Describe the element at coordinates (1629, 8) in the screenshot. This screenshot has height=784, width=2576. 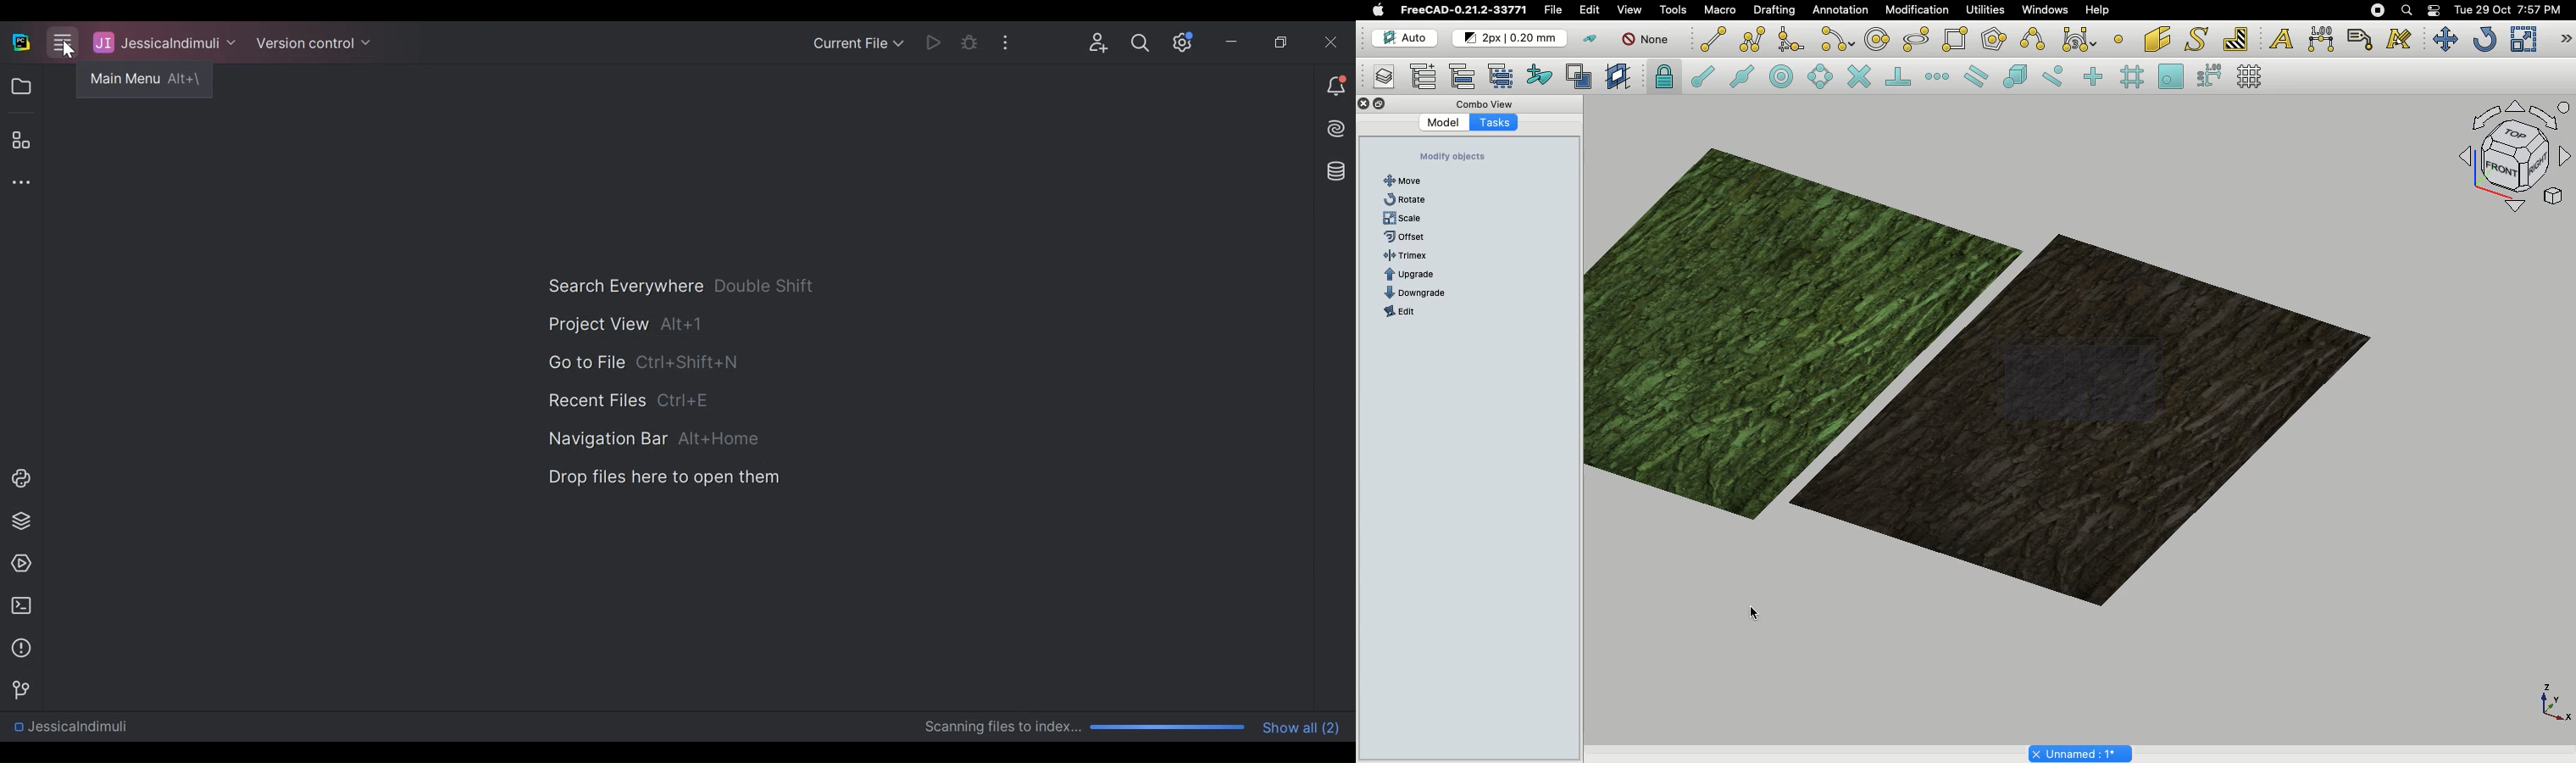
I see `View` at that location.